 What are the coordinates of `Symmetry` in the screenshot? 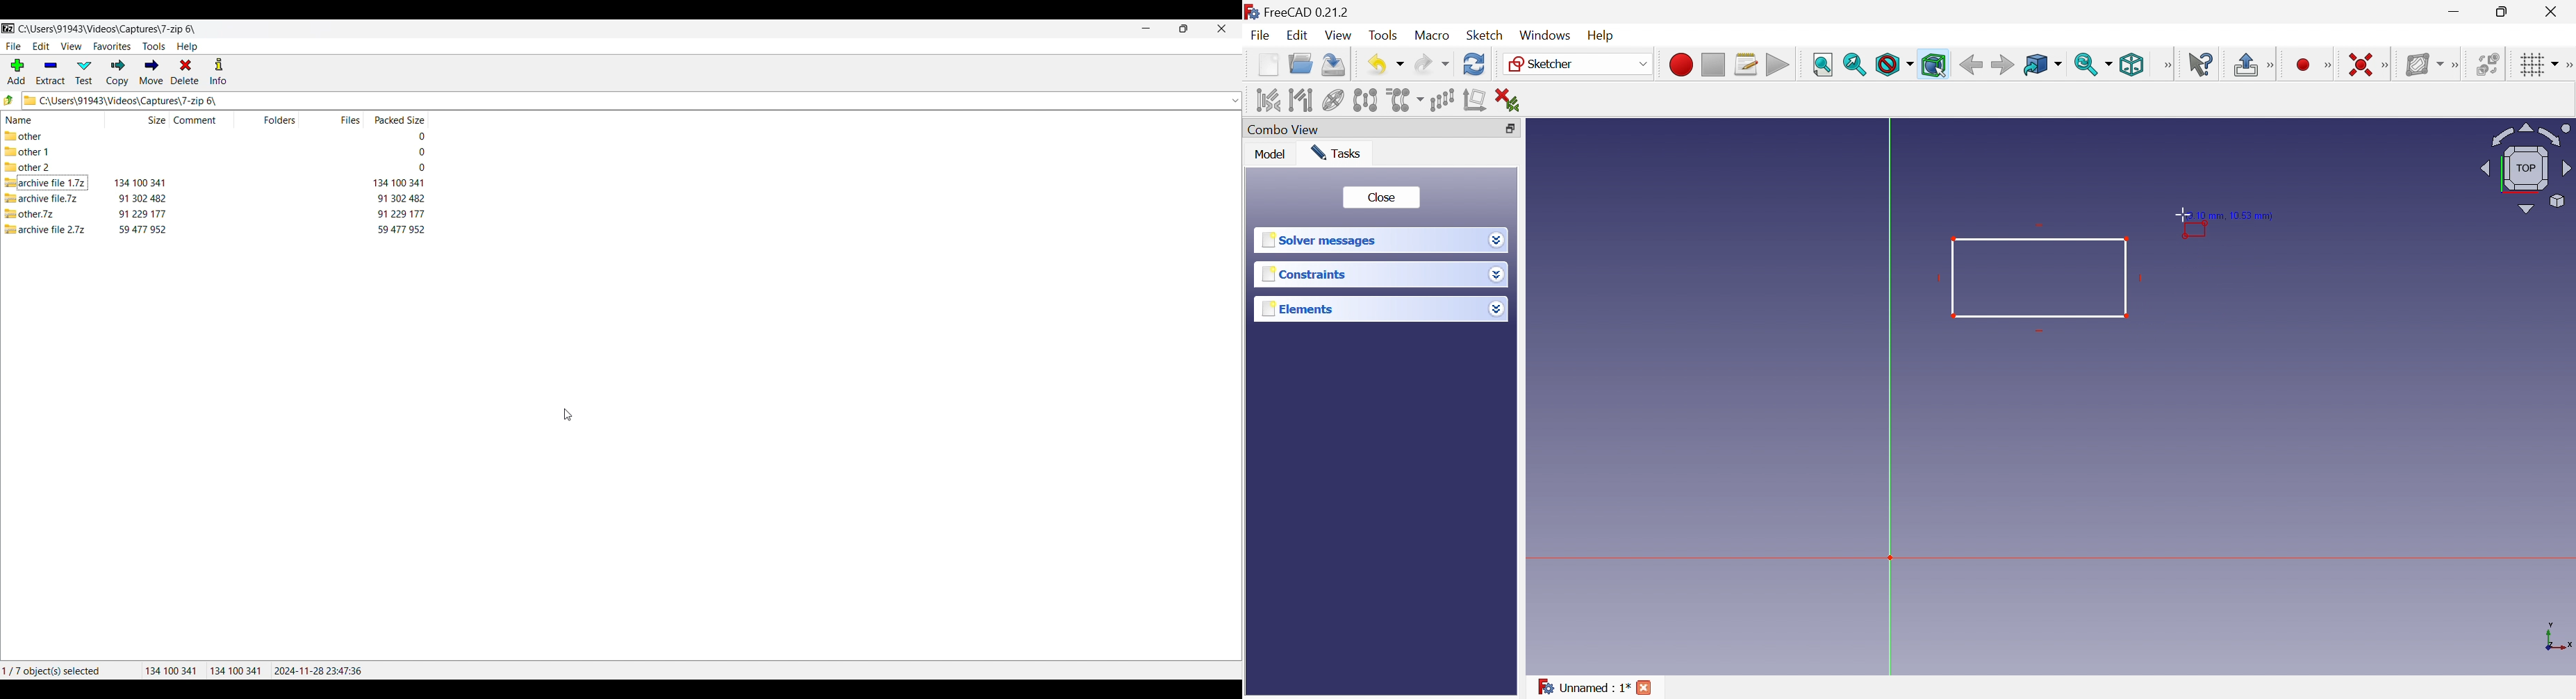 It's located at (1366, 101).